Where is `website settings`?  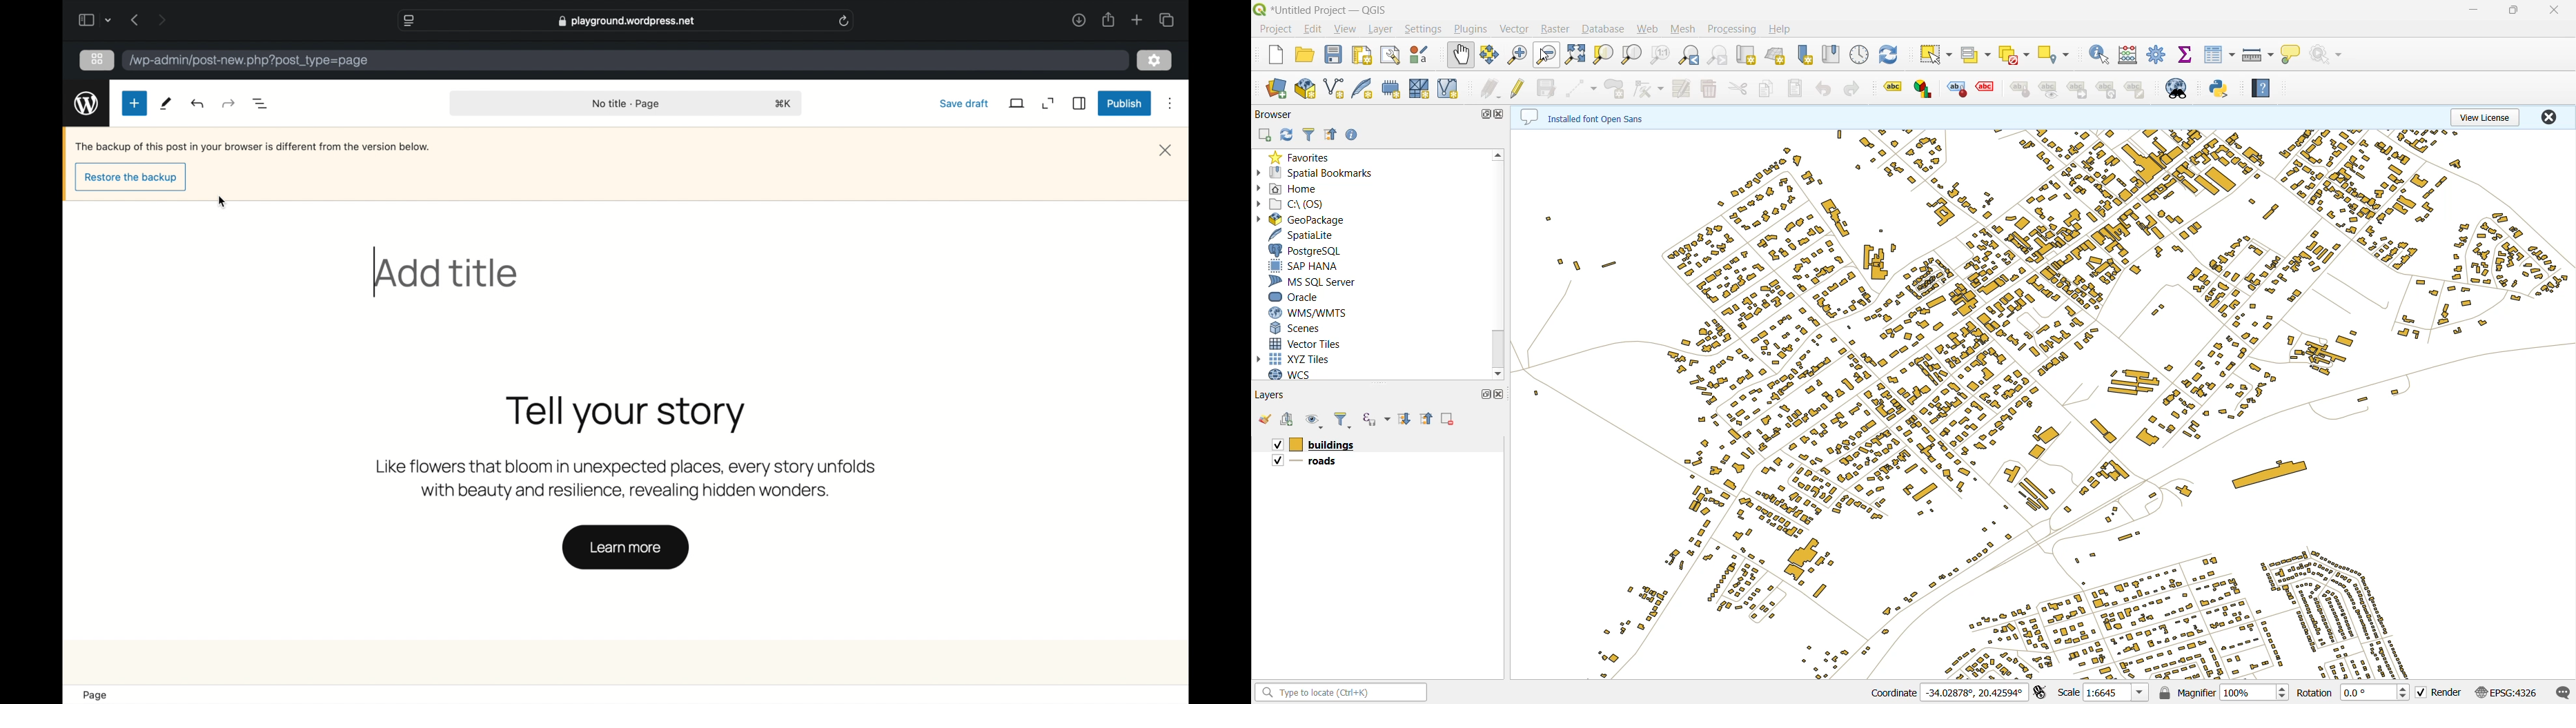 website settings is located at coordinates (408, 22).